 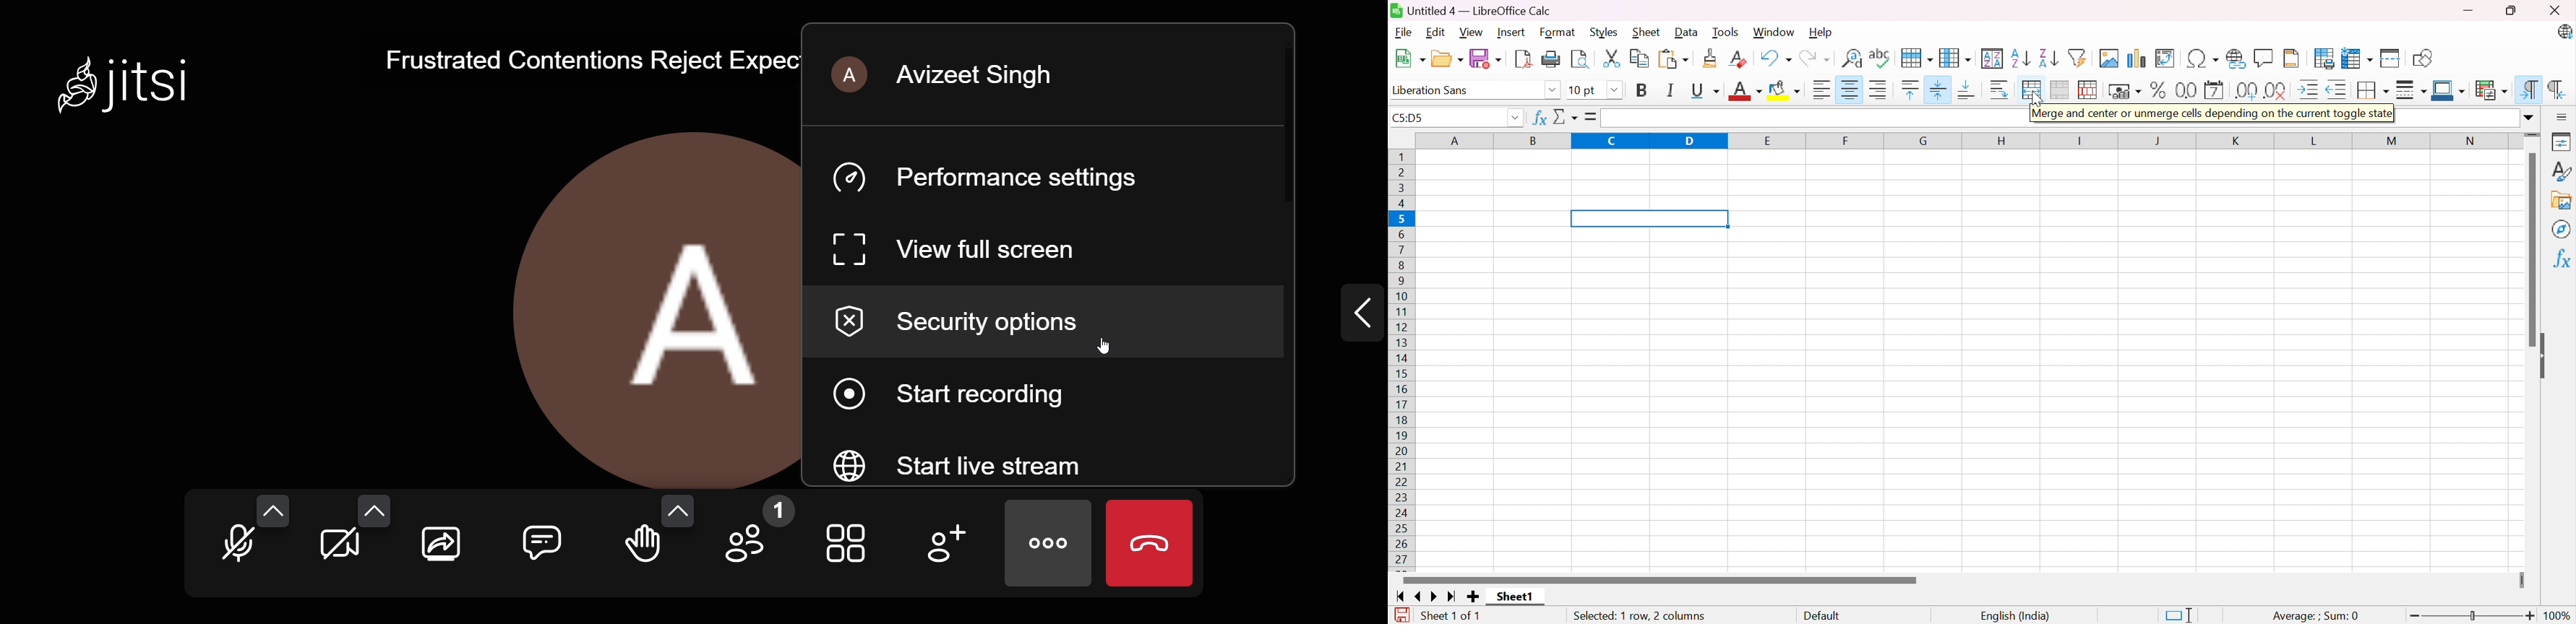 What do you see at coordinates (1823, 614) in the screenshot?
I see `Default` at bounding box center [1823, 614].